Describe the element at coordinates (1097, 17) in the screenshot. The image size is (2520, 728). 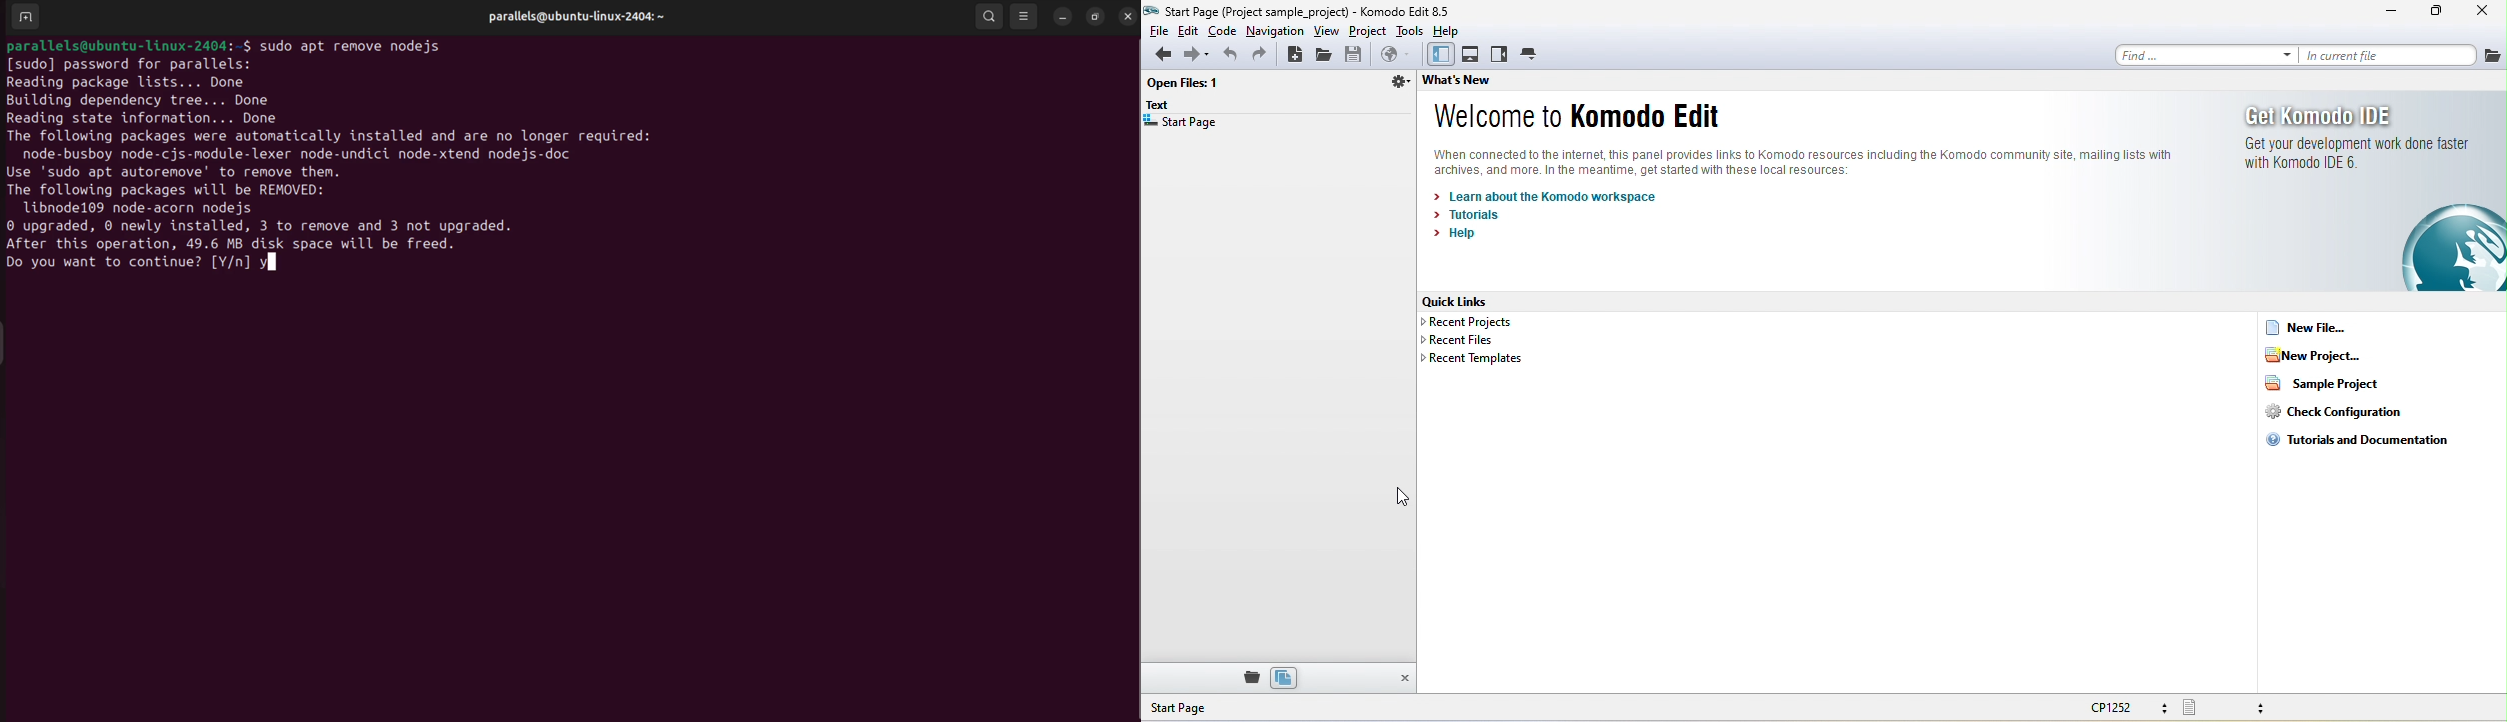
I see `resize` at that location.